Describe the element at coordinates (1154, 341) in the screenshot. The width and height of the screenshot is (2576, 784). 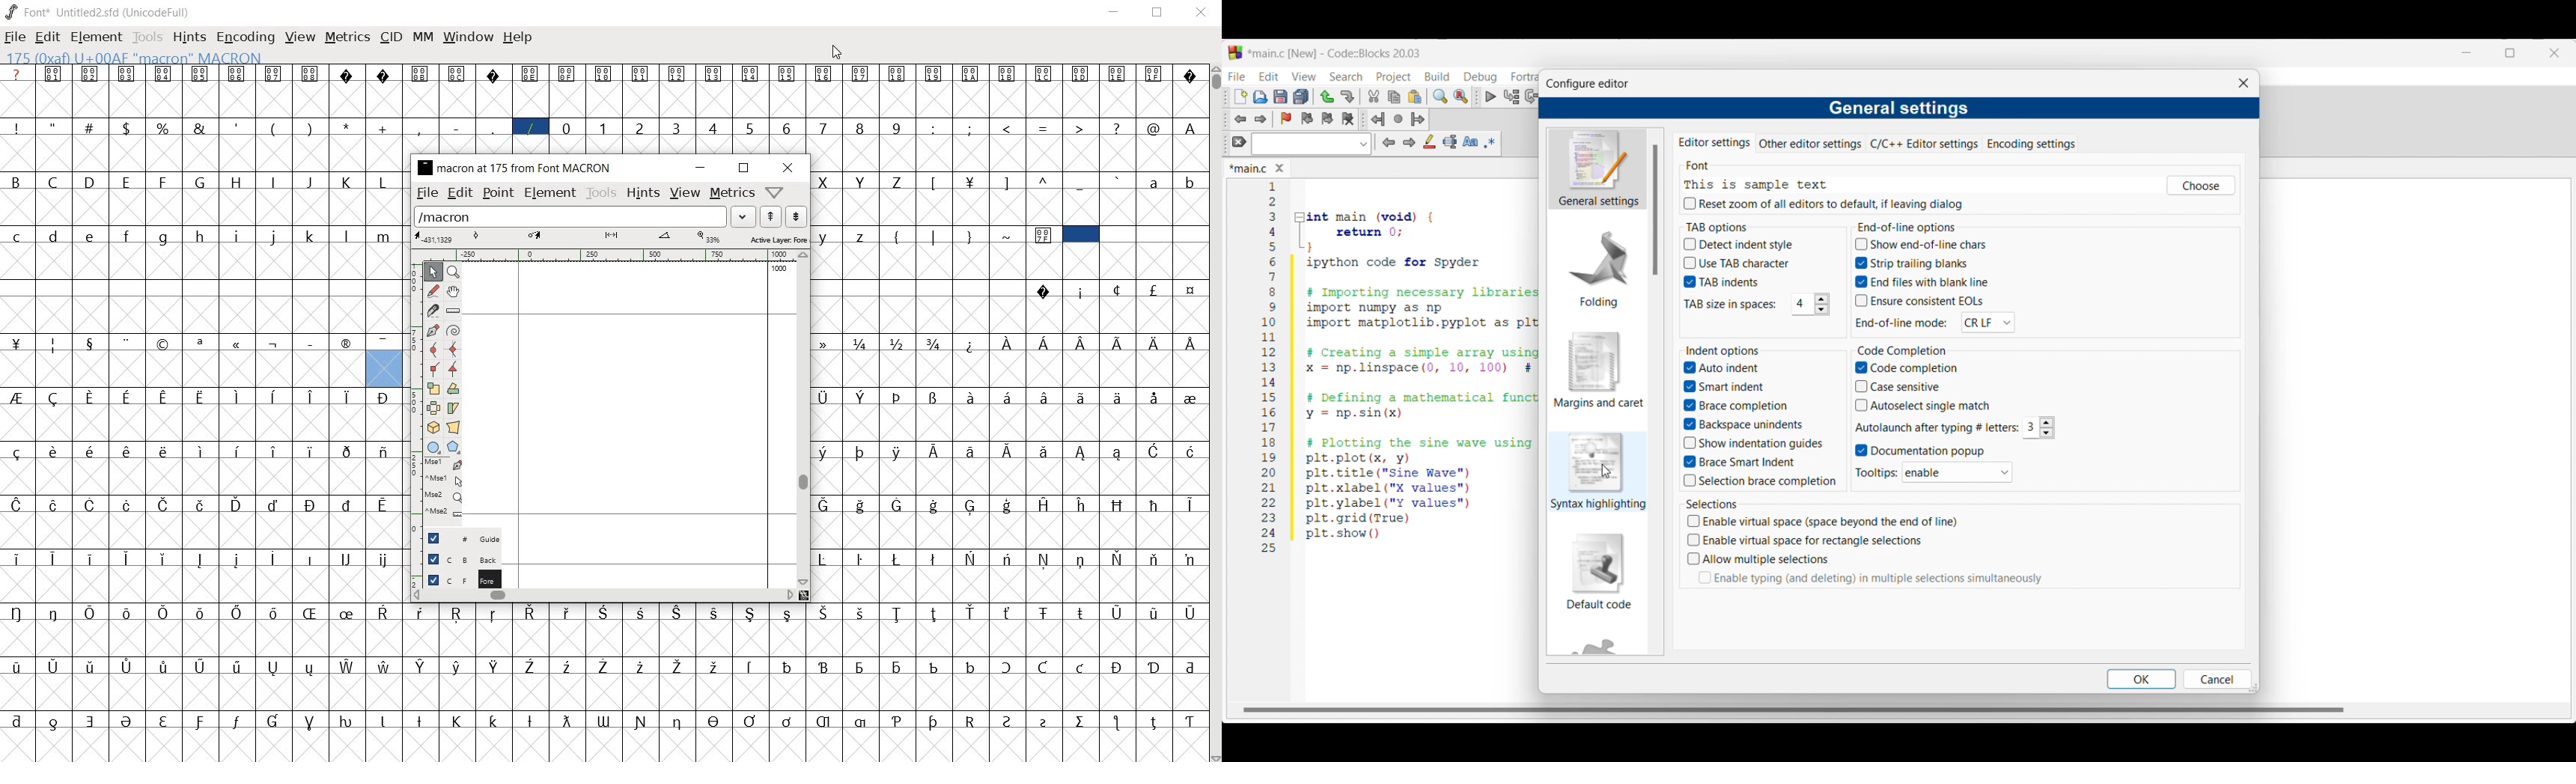
I see `Symbol` at that location.